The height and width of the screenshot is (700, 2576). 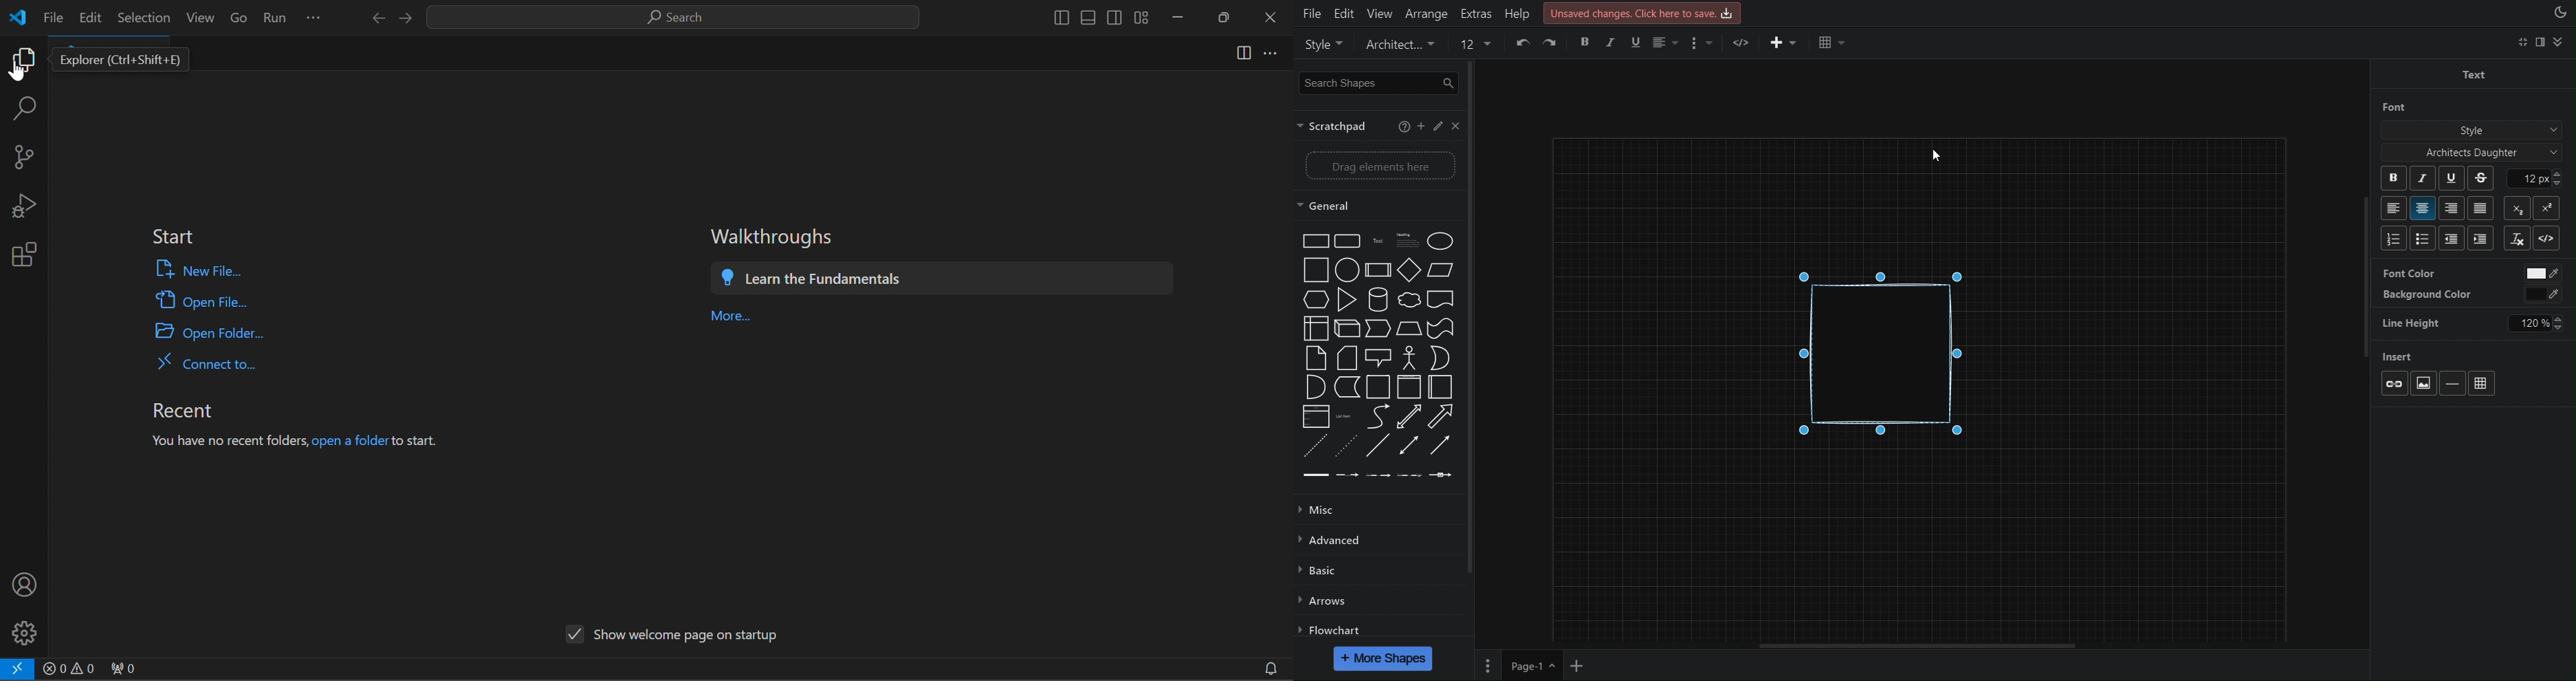 I want to click on Divide, so click(x=2456, y=382).